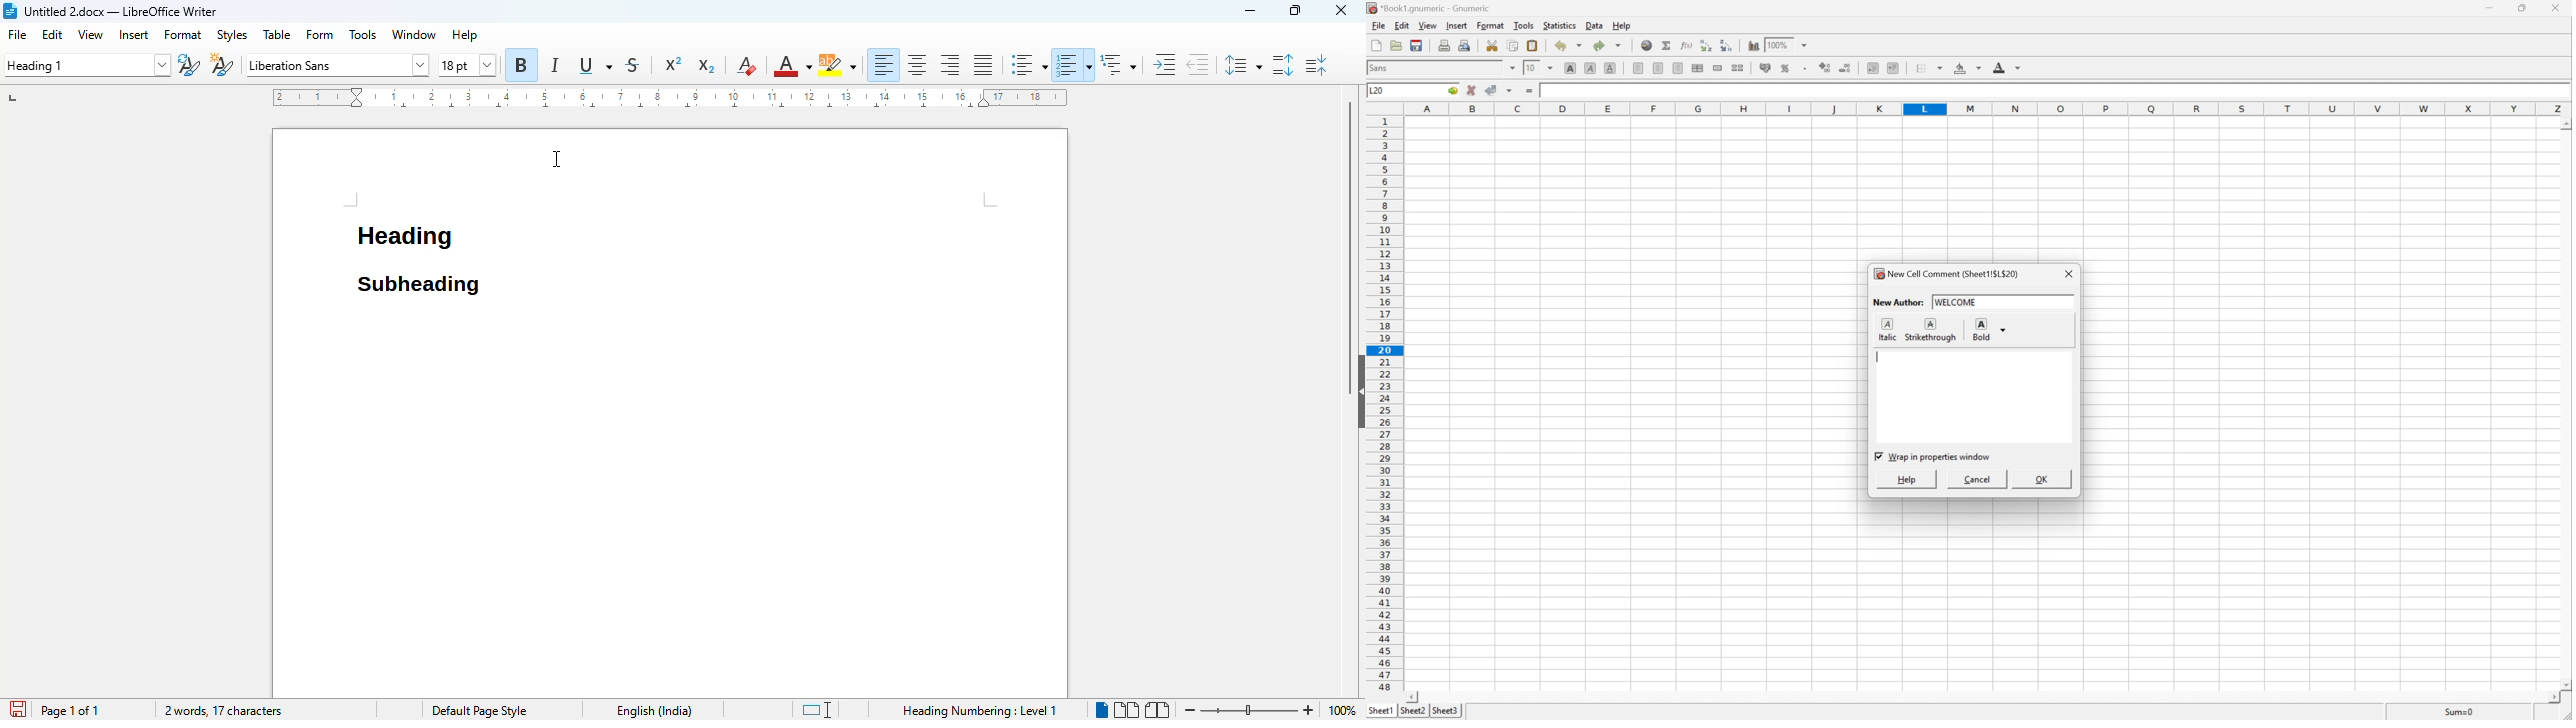 Image resolution: width=2576 pixels, height=728 pixels. Describe the element at coordinates (1872, 68) in the screenshot. I see `Decrease indent, and align the contents to the left` at that location.